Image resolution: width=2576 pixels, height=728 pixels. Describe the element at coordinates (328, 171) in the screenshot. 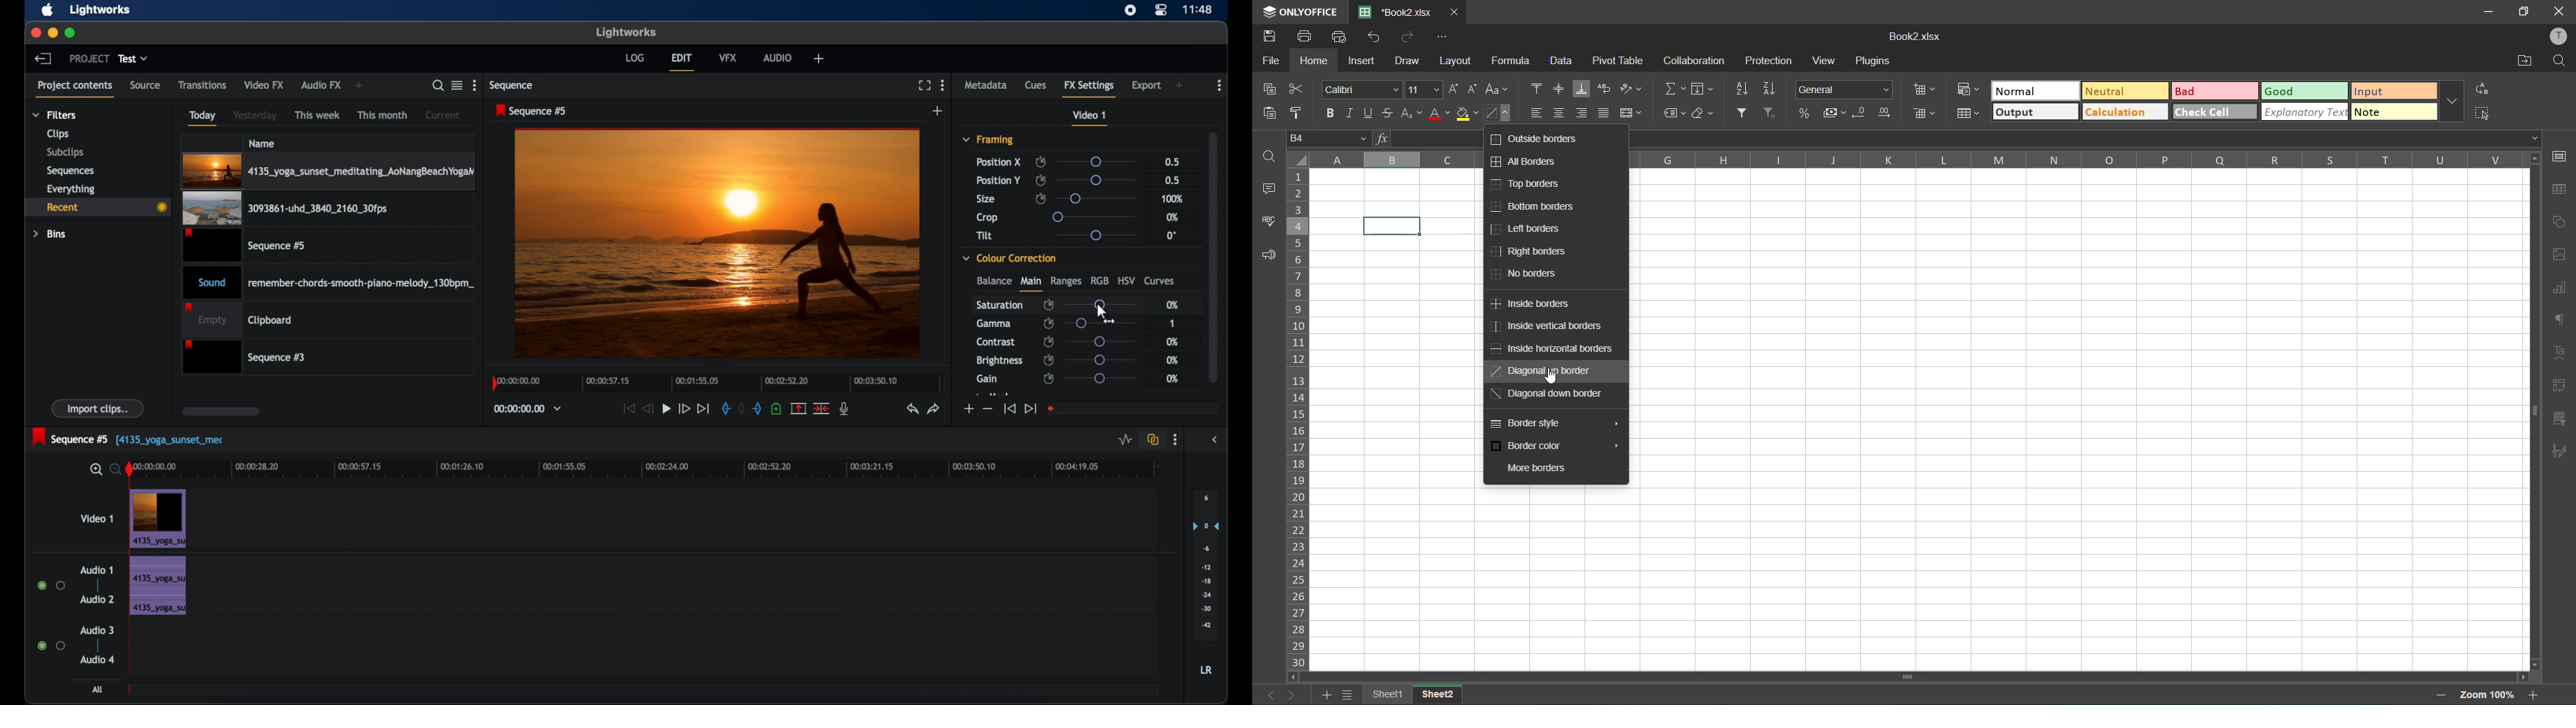

I see `video clip highlighted` at that location.